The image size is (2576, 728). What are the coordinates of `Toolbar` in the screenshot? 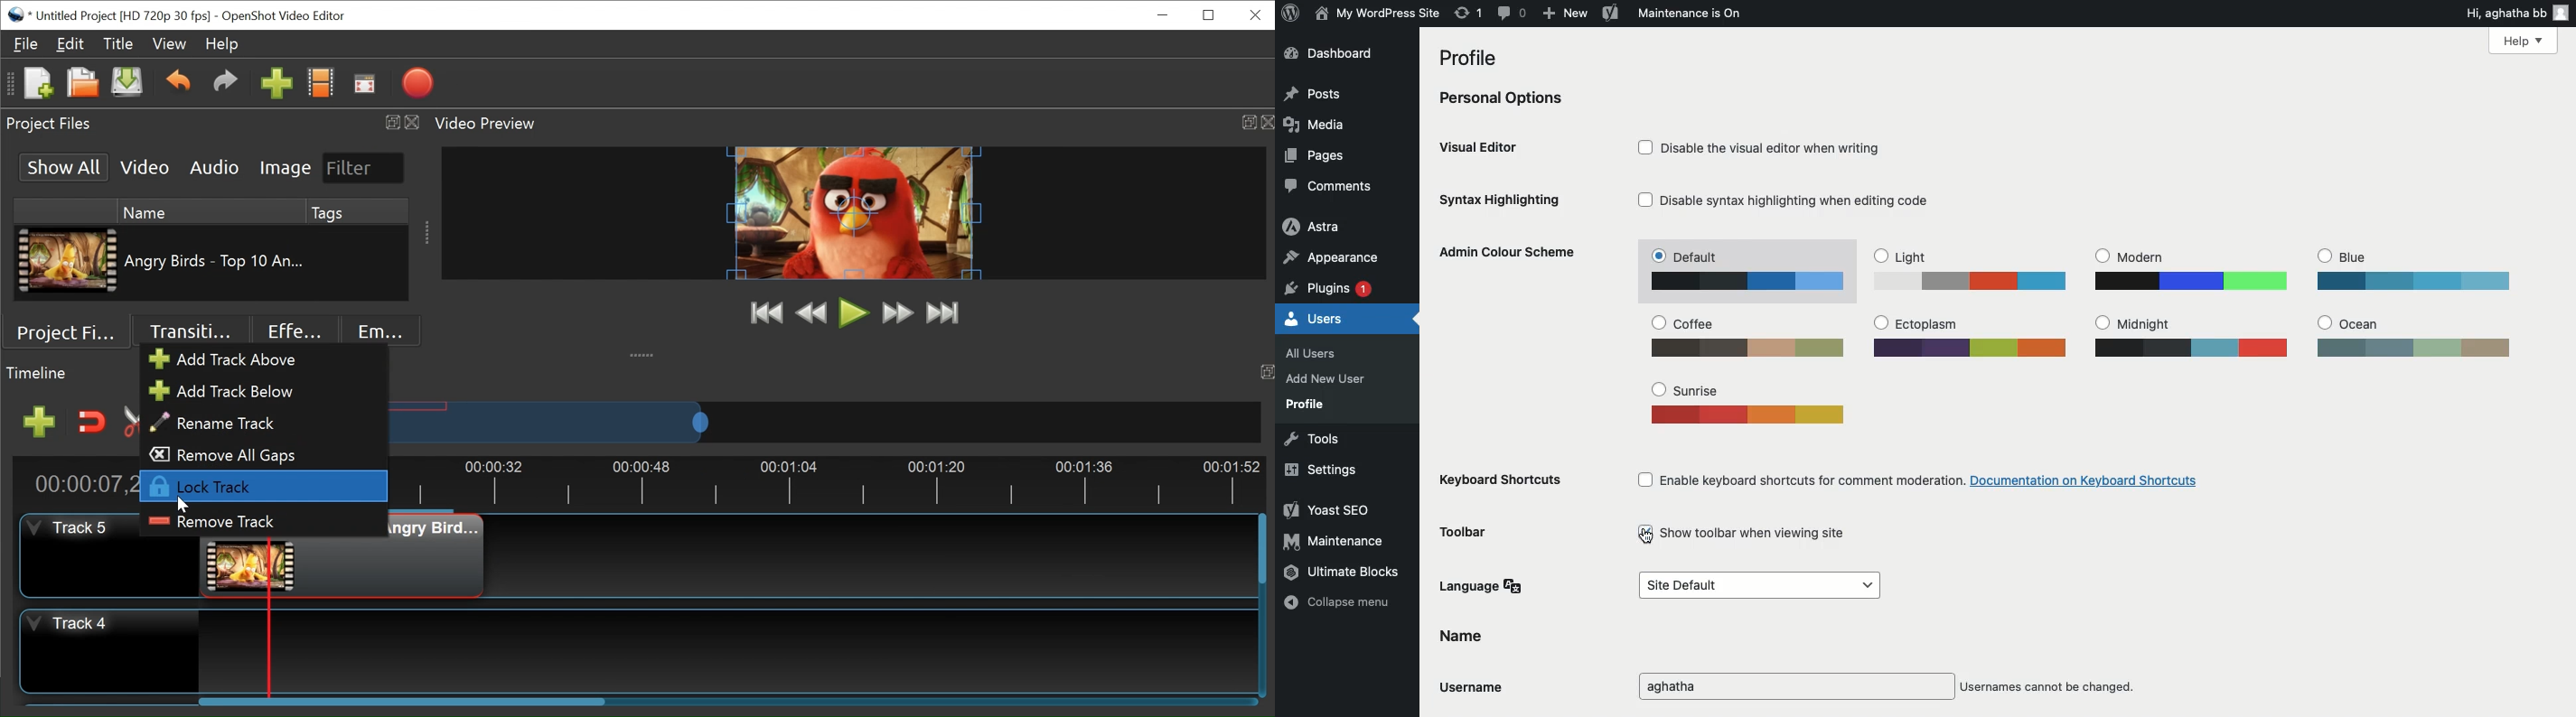 It's located at (1466, 531).